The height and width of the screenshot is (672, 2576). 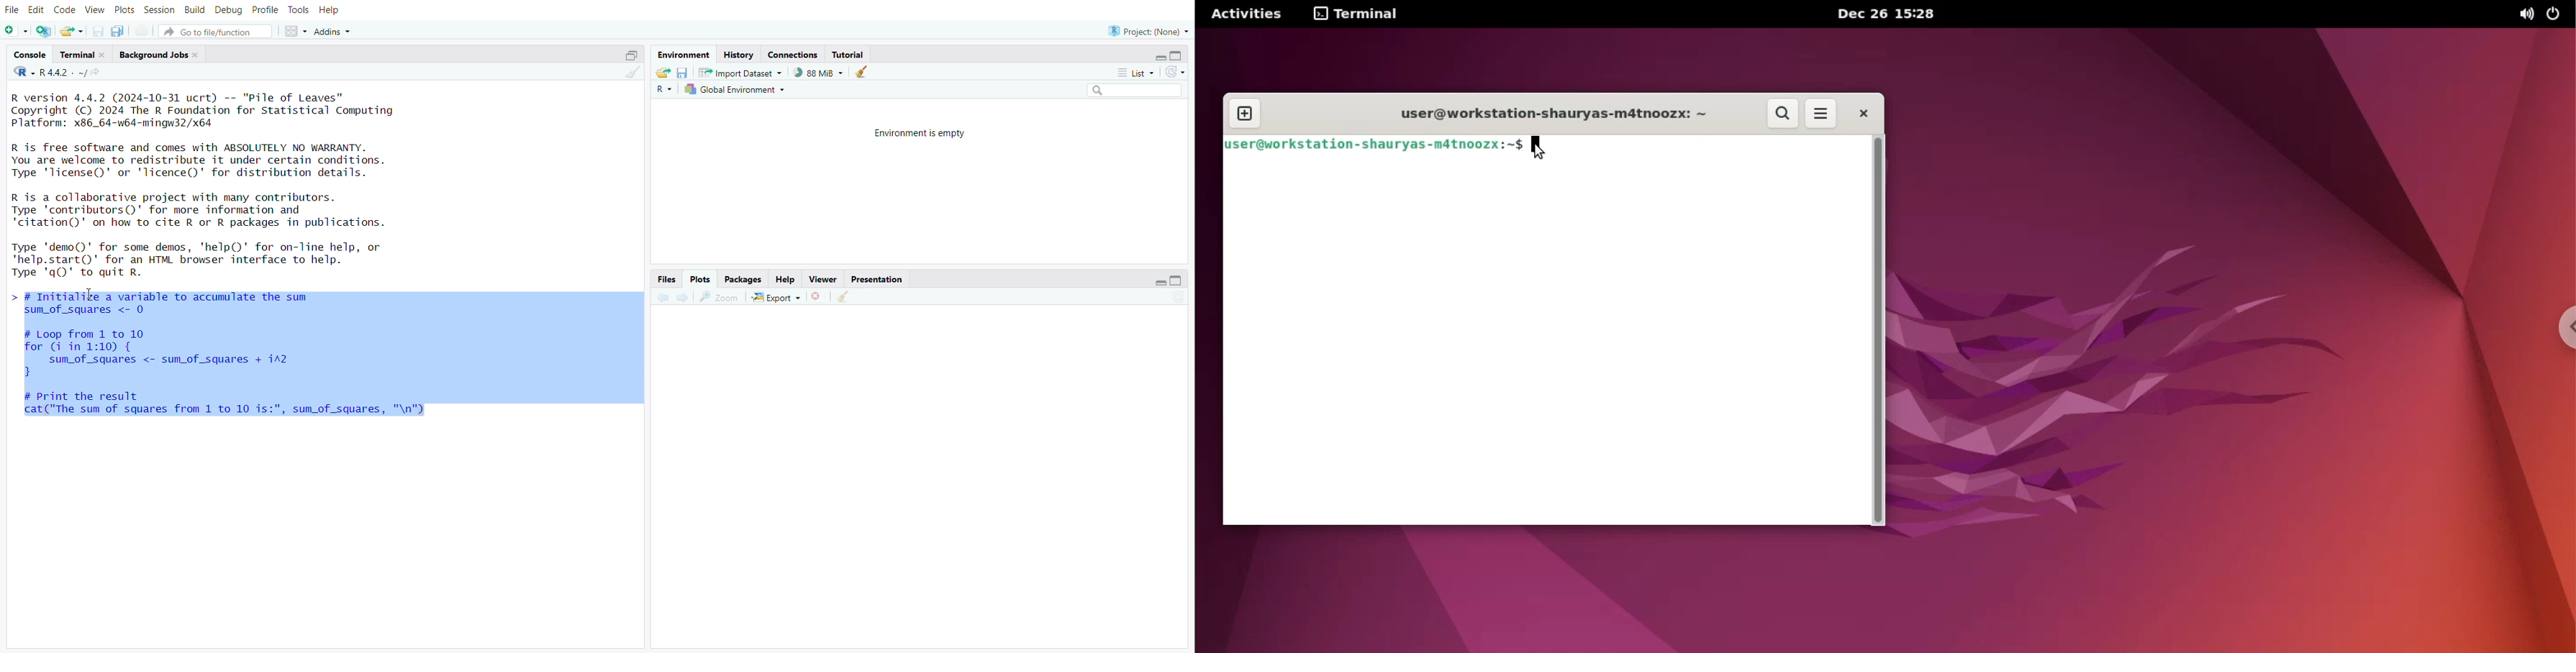 I want to click on clear console, so click(x=628, y=73).